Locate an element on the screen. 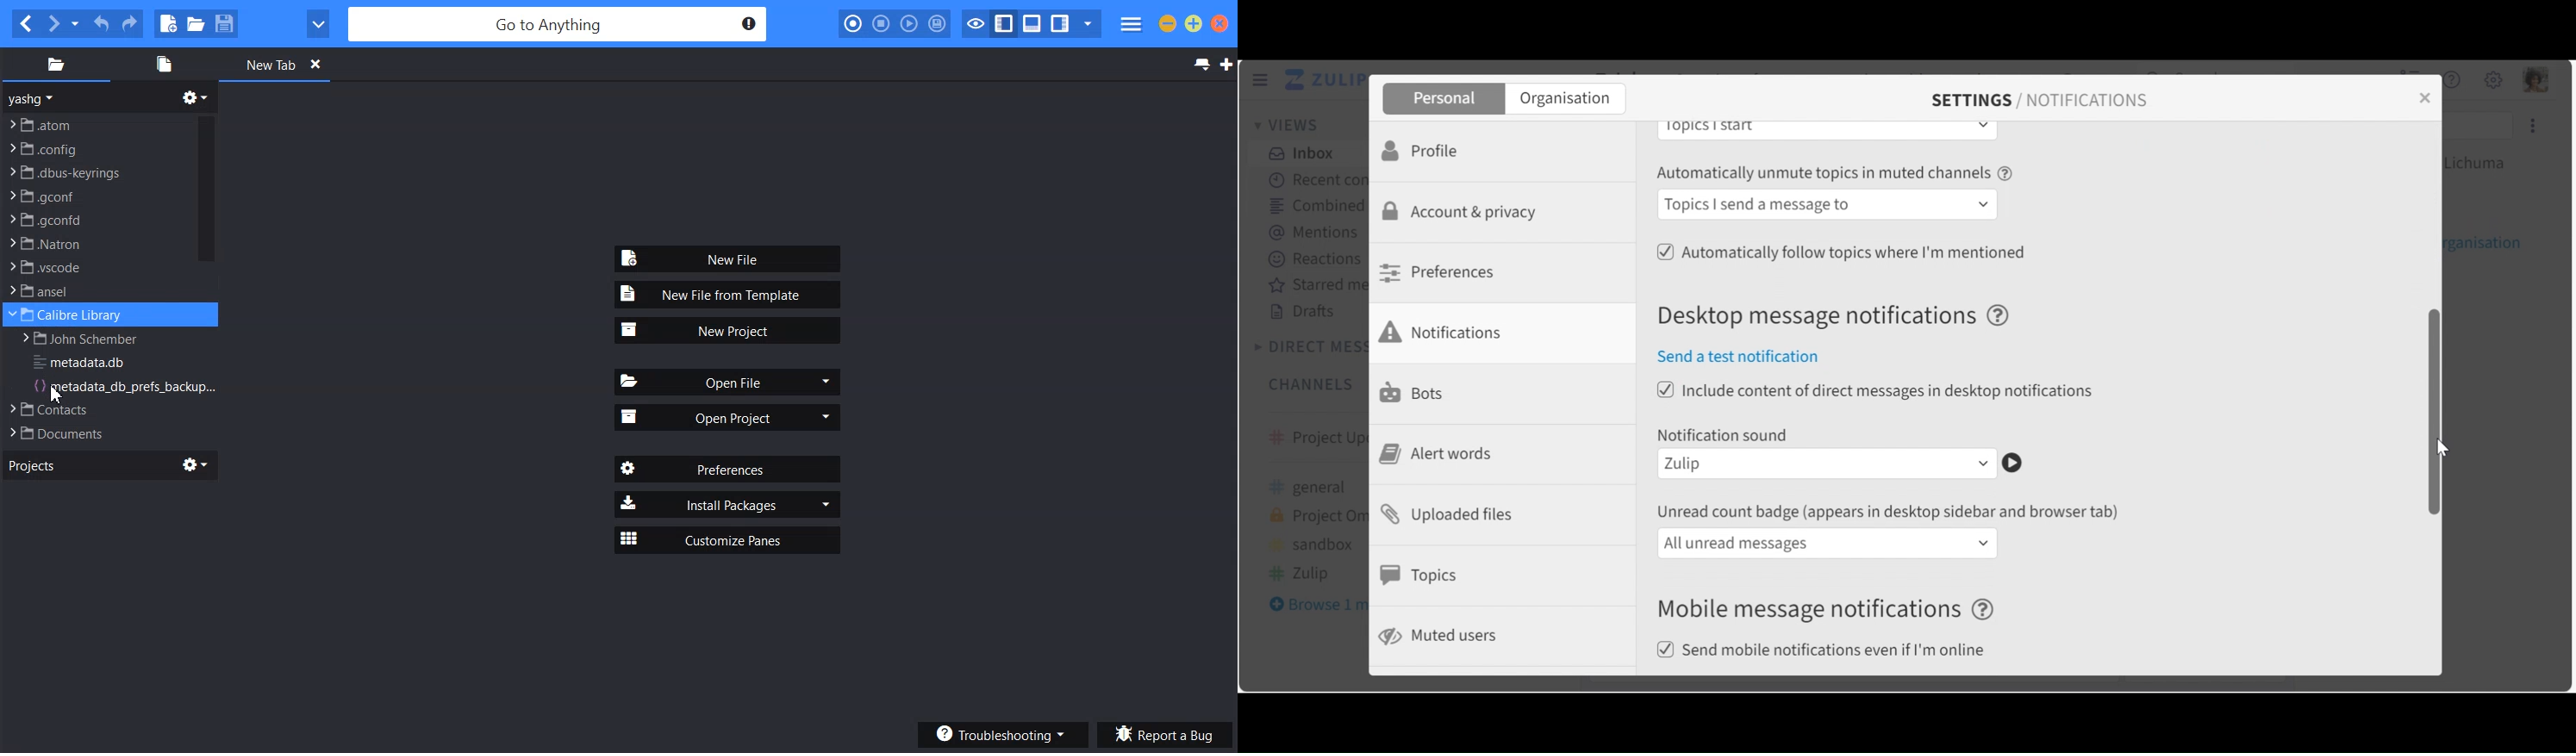  unread count badge dropdown menu is located at coordinates (1828, 543).